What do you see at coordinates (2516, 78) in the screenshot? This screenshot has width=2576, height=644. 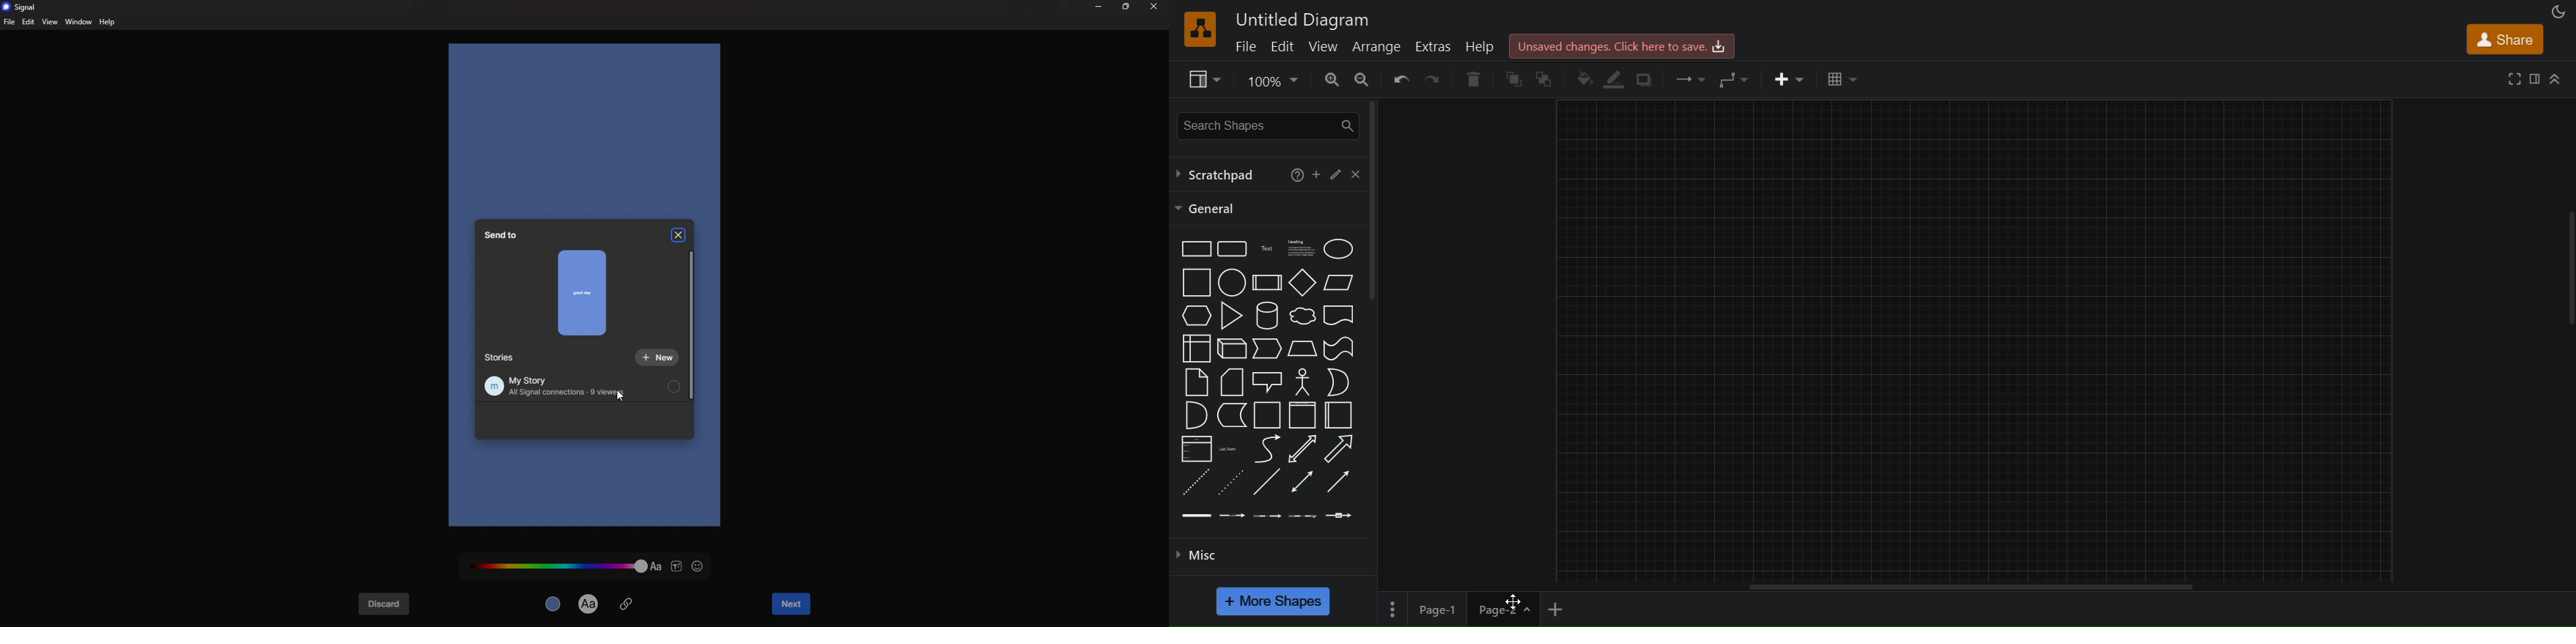 I see `full screen` at bounding box center [2516, 78].